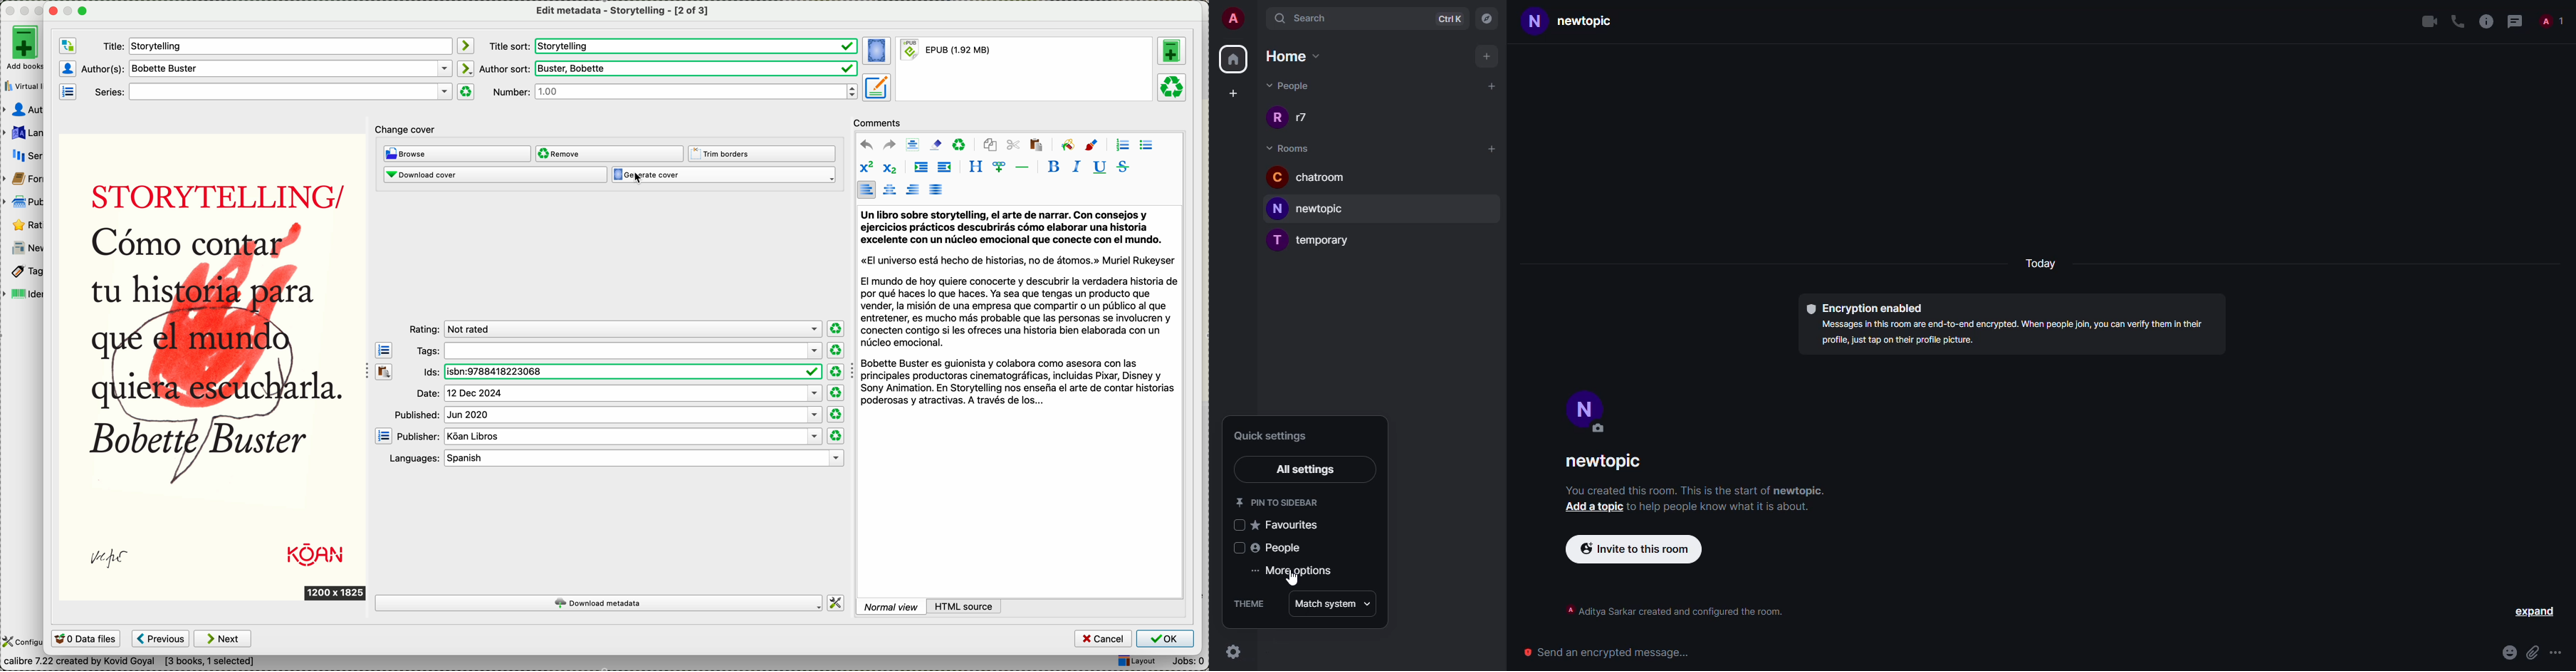  What do you see at coordinates (1165, 639) in the screenshot?
I see `OK` at bounding box center [1165, 639].